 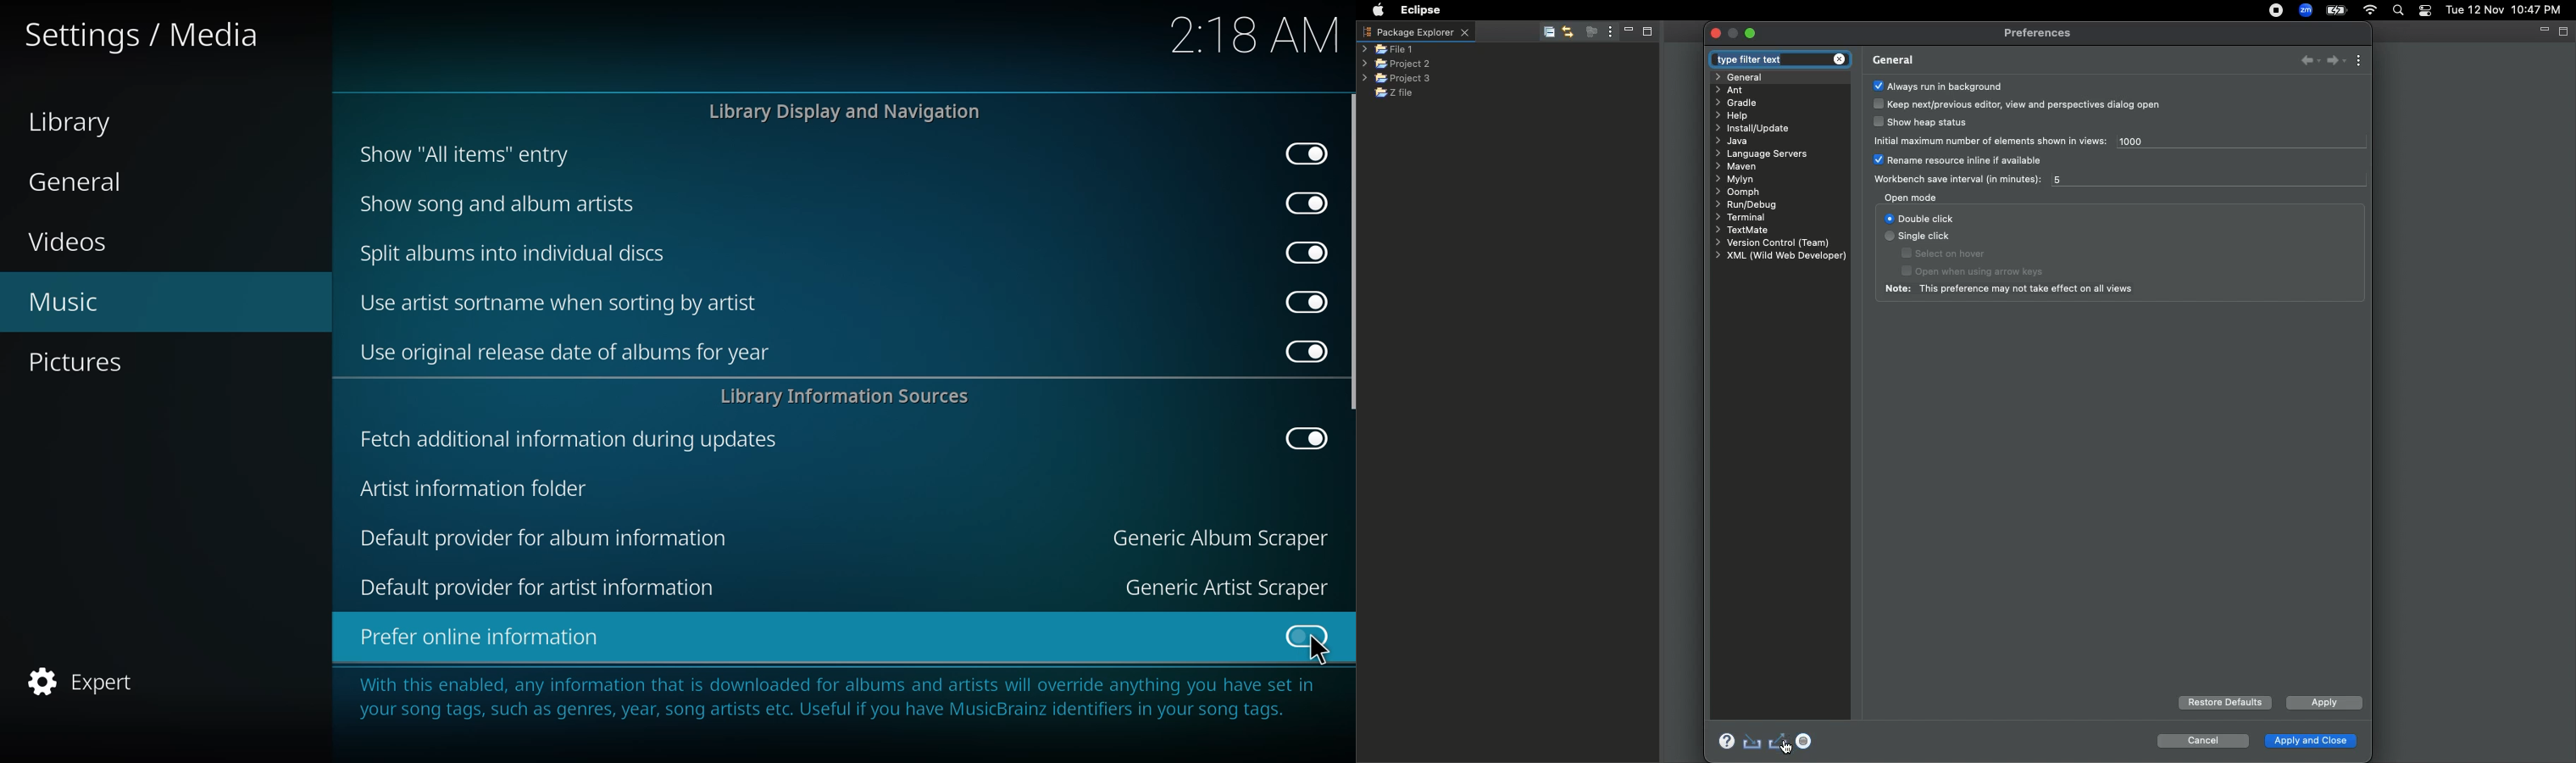 I want to click on Minimize, so click(x=2541, y=30).